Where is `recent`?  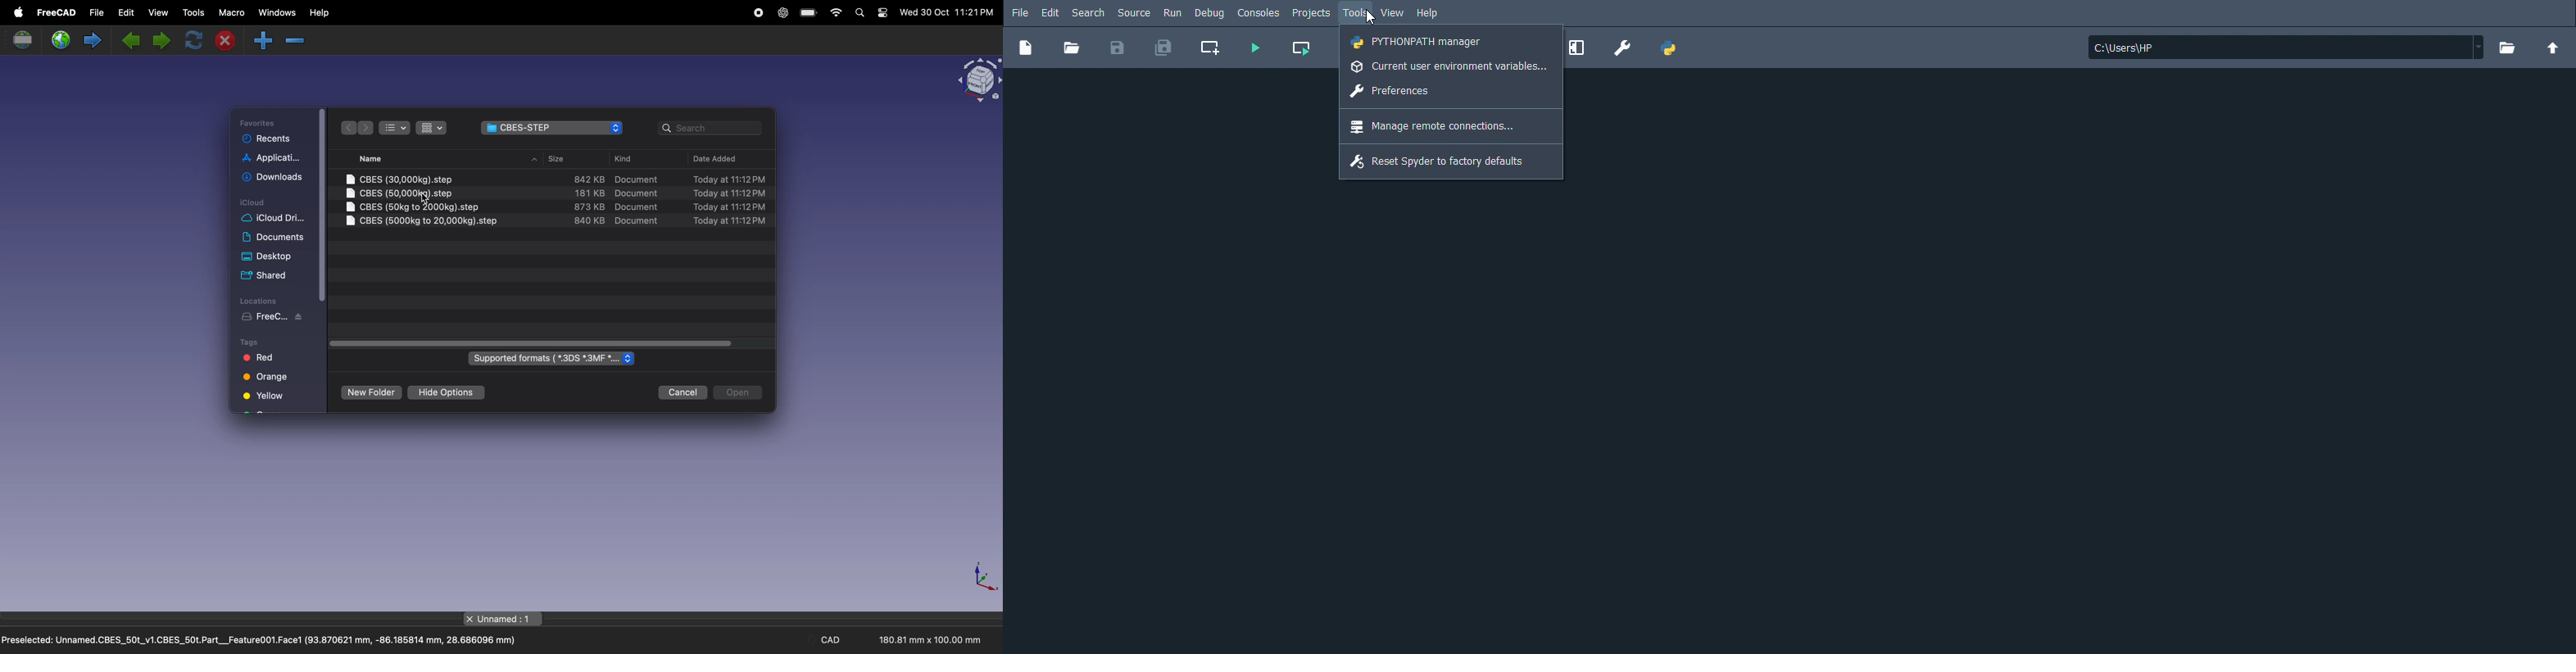 recent is located at coordinates (267, 140).